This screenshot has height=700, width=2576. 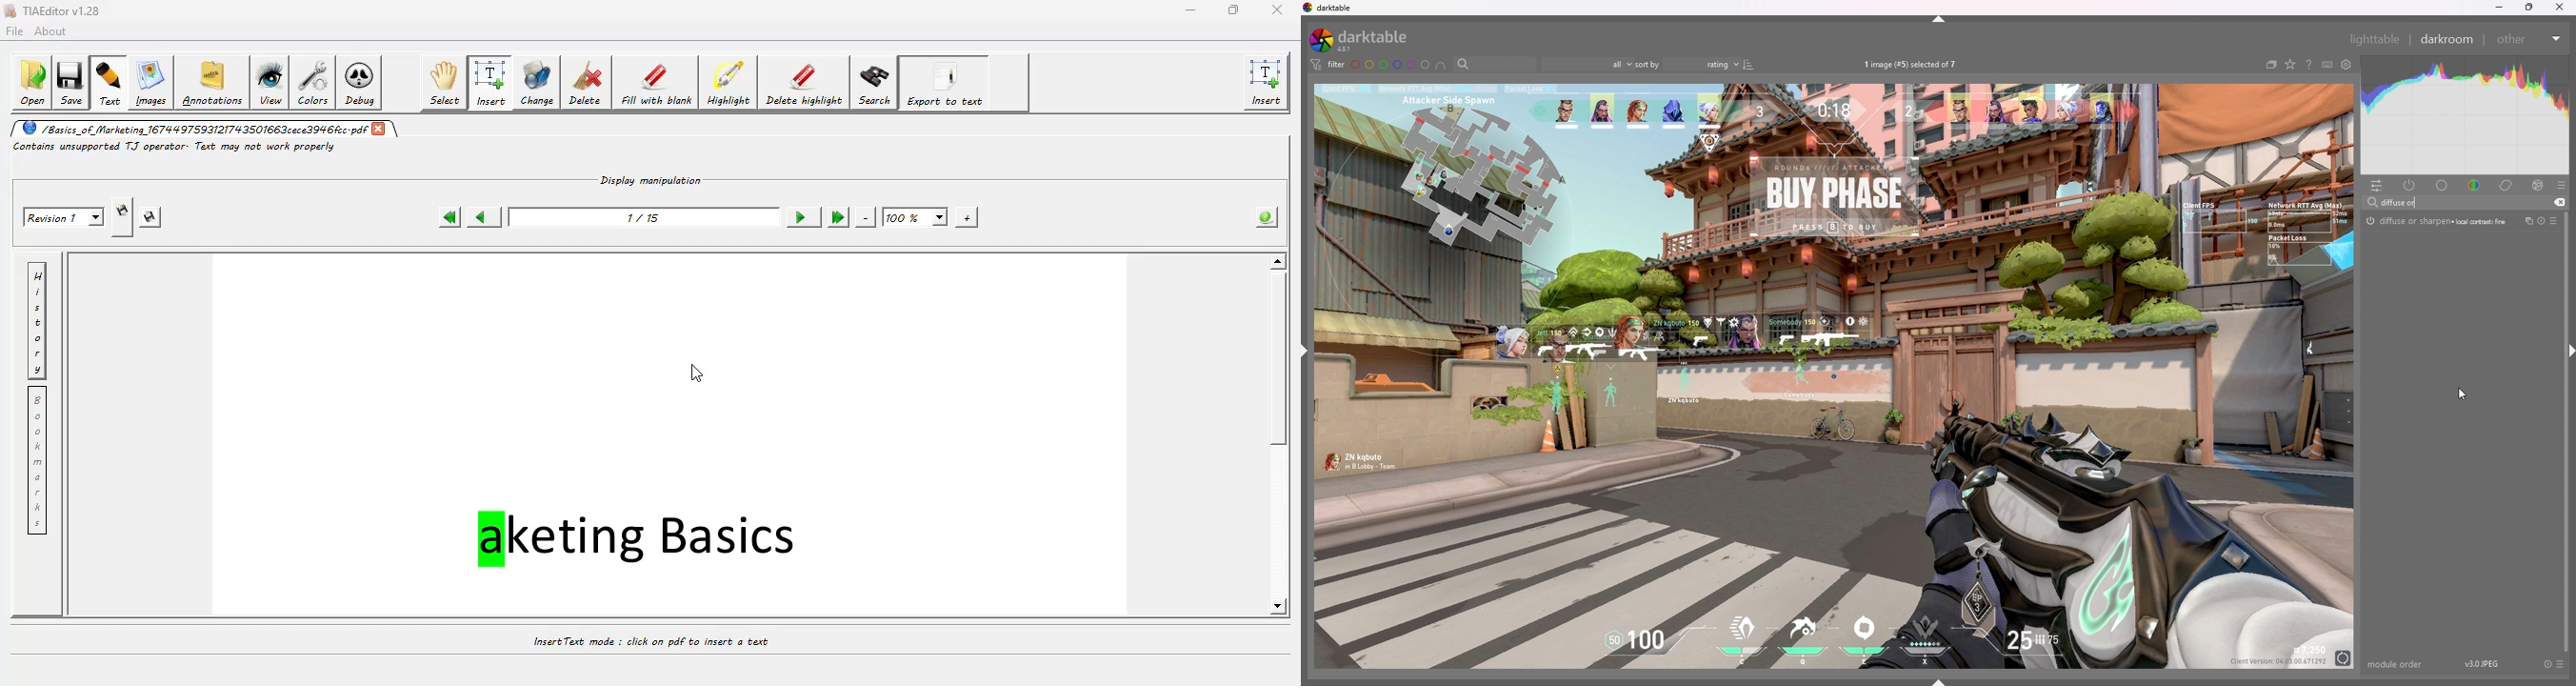 I want to click on correct, so click(x=2507, y=185).